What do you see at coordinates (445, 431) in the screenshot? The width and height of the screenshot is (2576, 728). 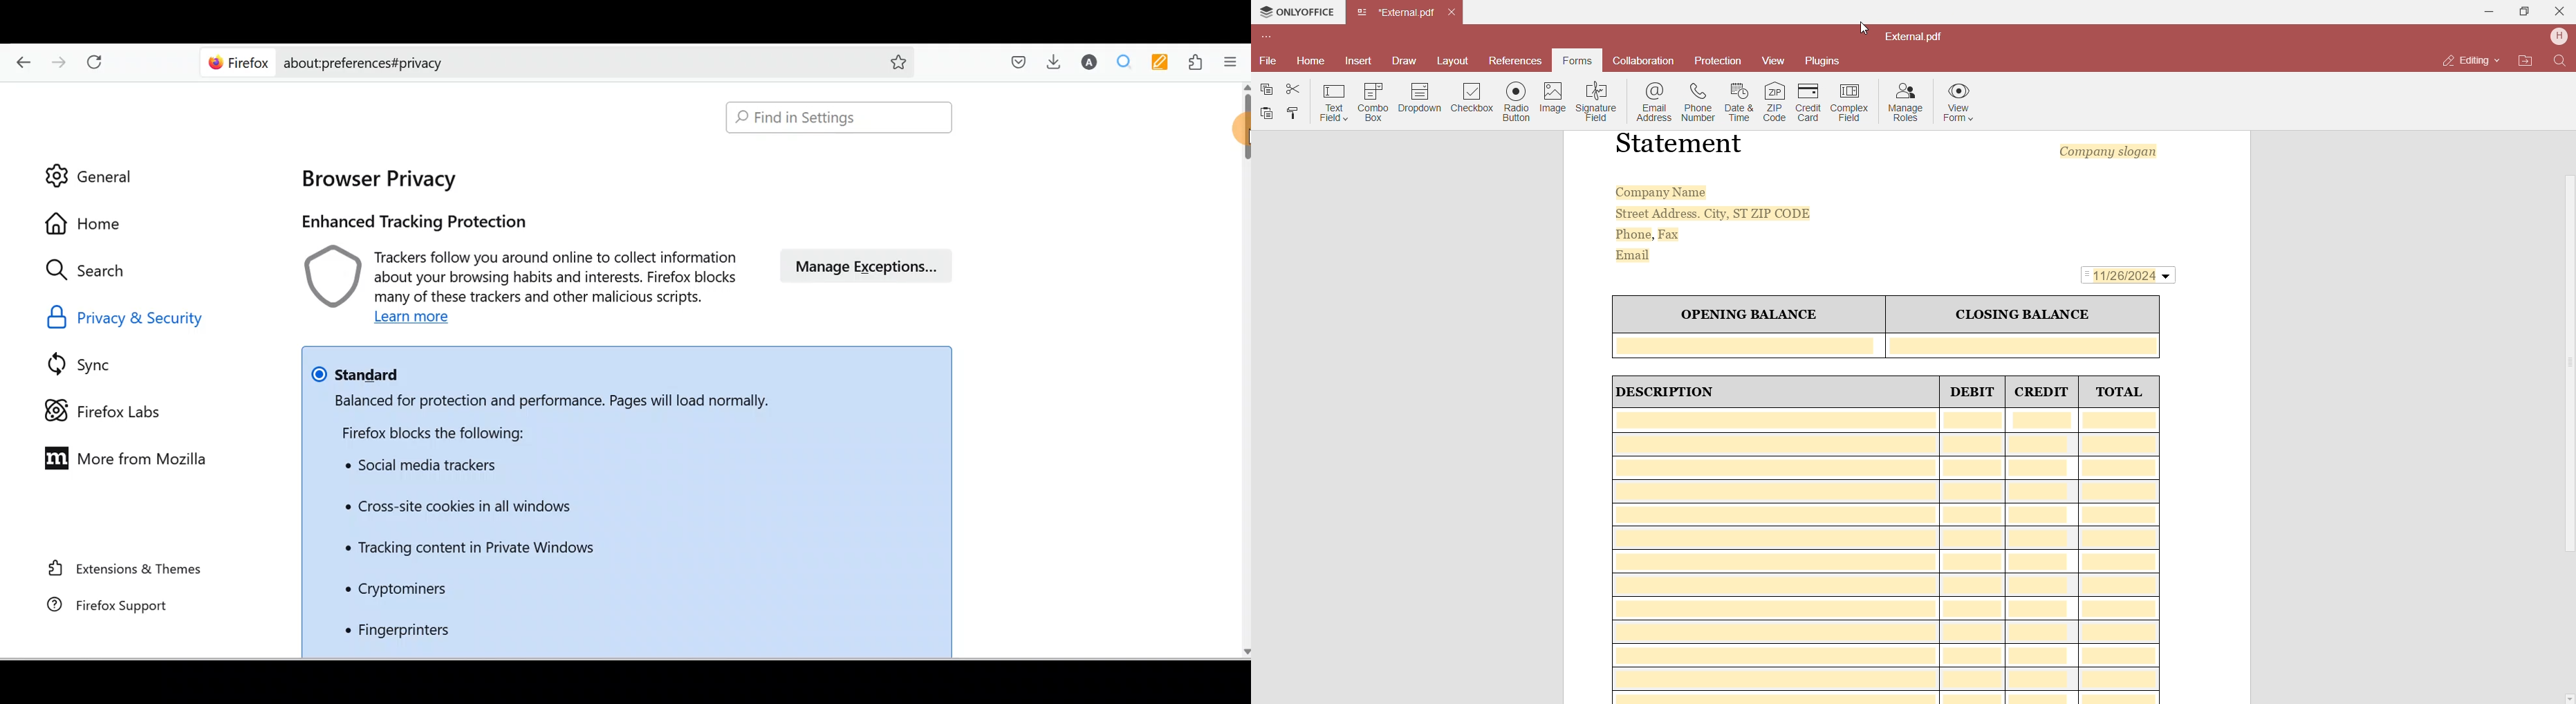 I see `Firefox blocks the following:` at bounding box center [445, 431].